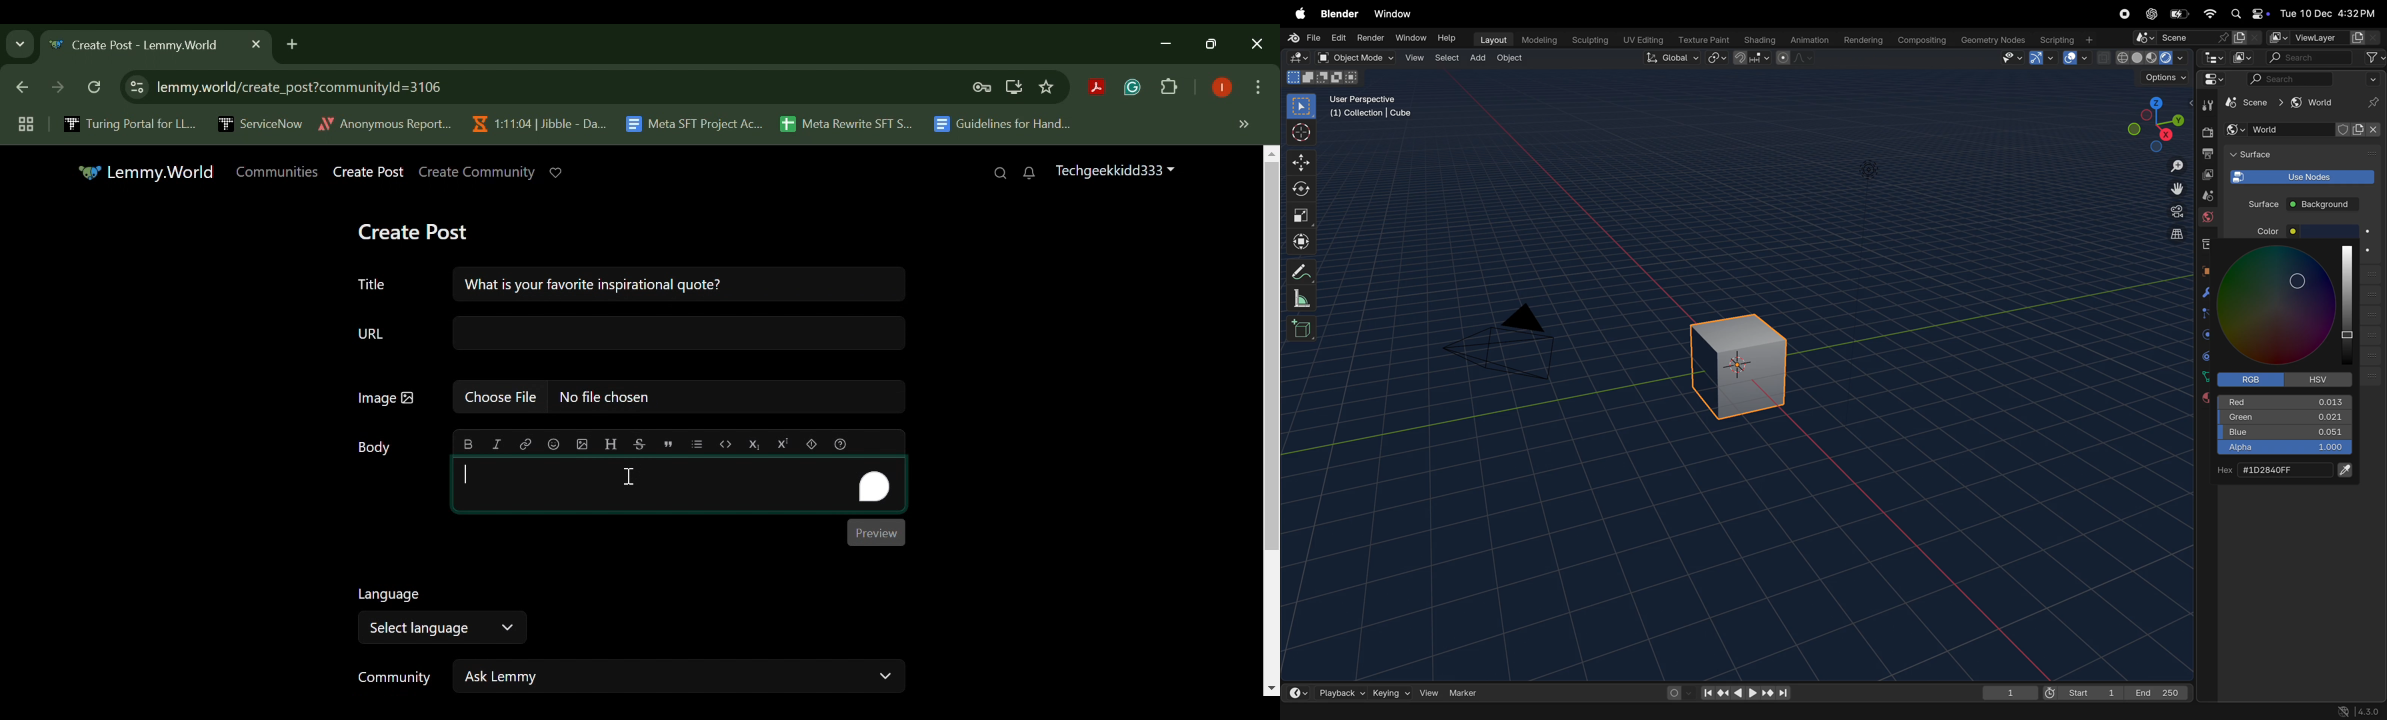  Describe the element at coordinates (1302, 328) in the screenshot. I see `add cube` at that location.